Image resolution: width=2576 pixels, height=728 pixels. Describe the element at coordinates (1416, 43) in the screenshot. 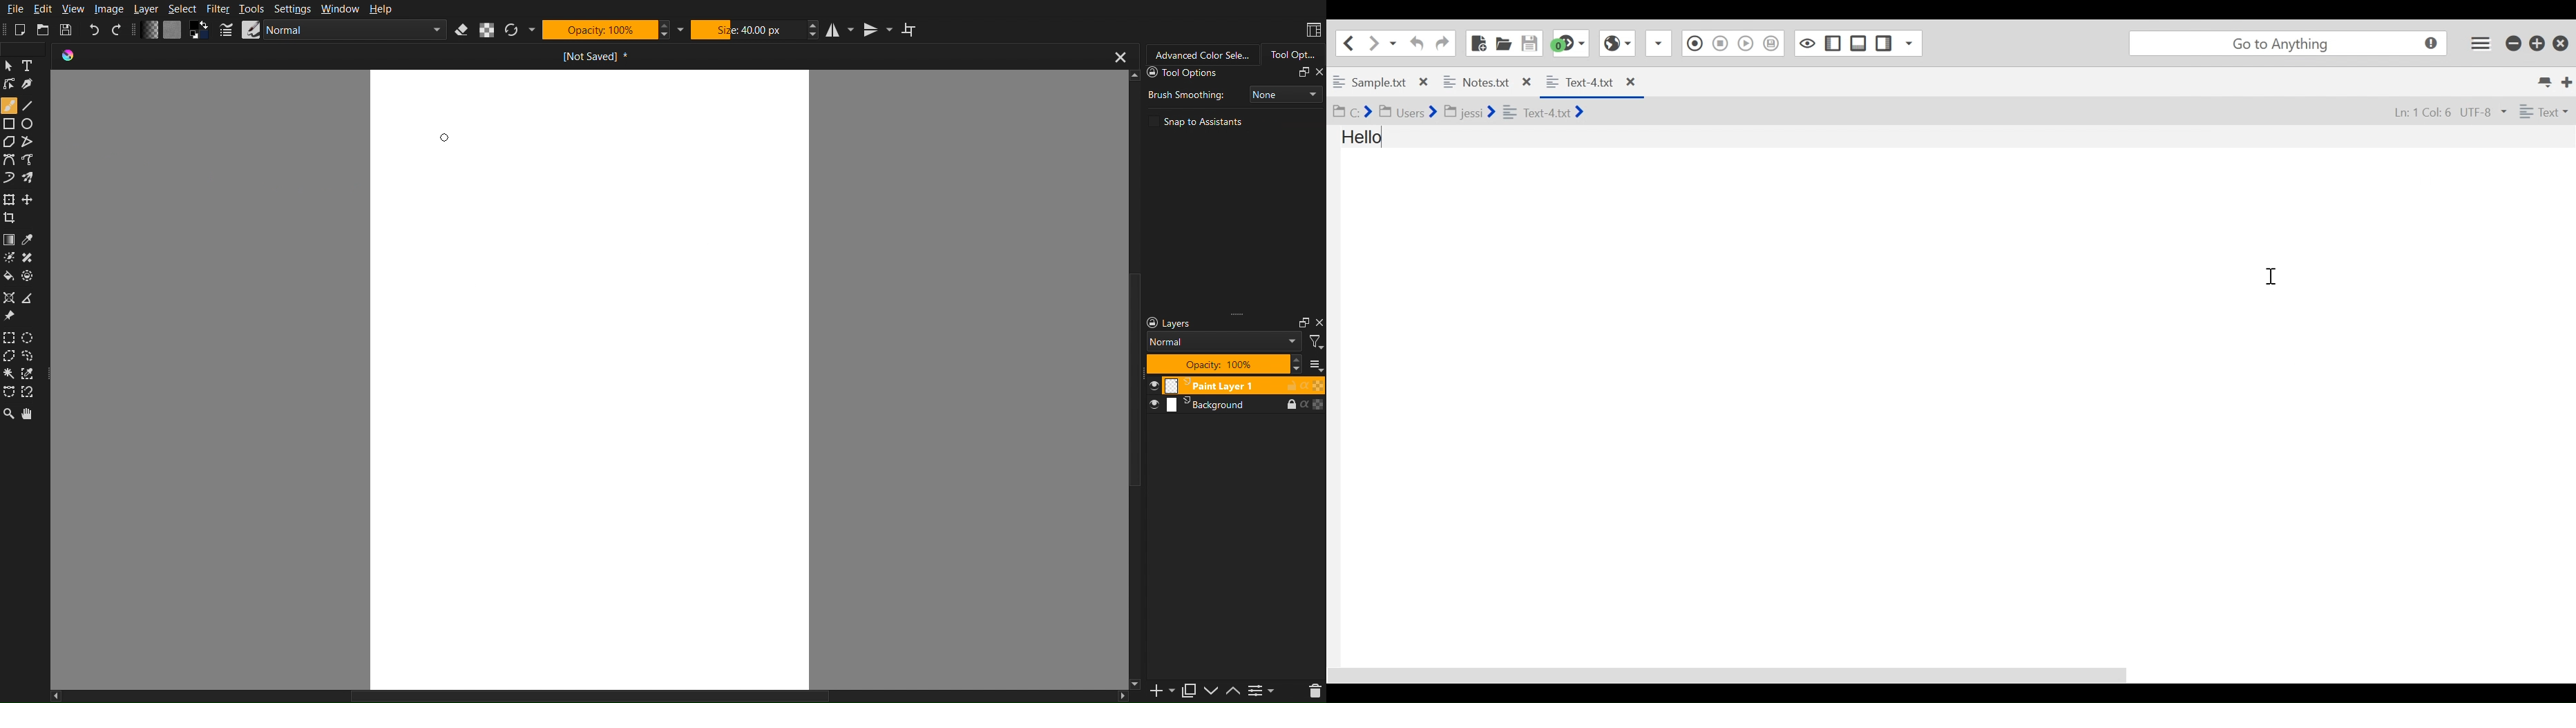

I see `Undo last Action` at that location.